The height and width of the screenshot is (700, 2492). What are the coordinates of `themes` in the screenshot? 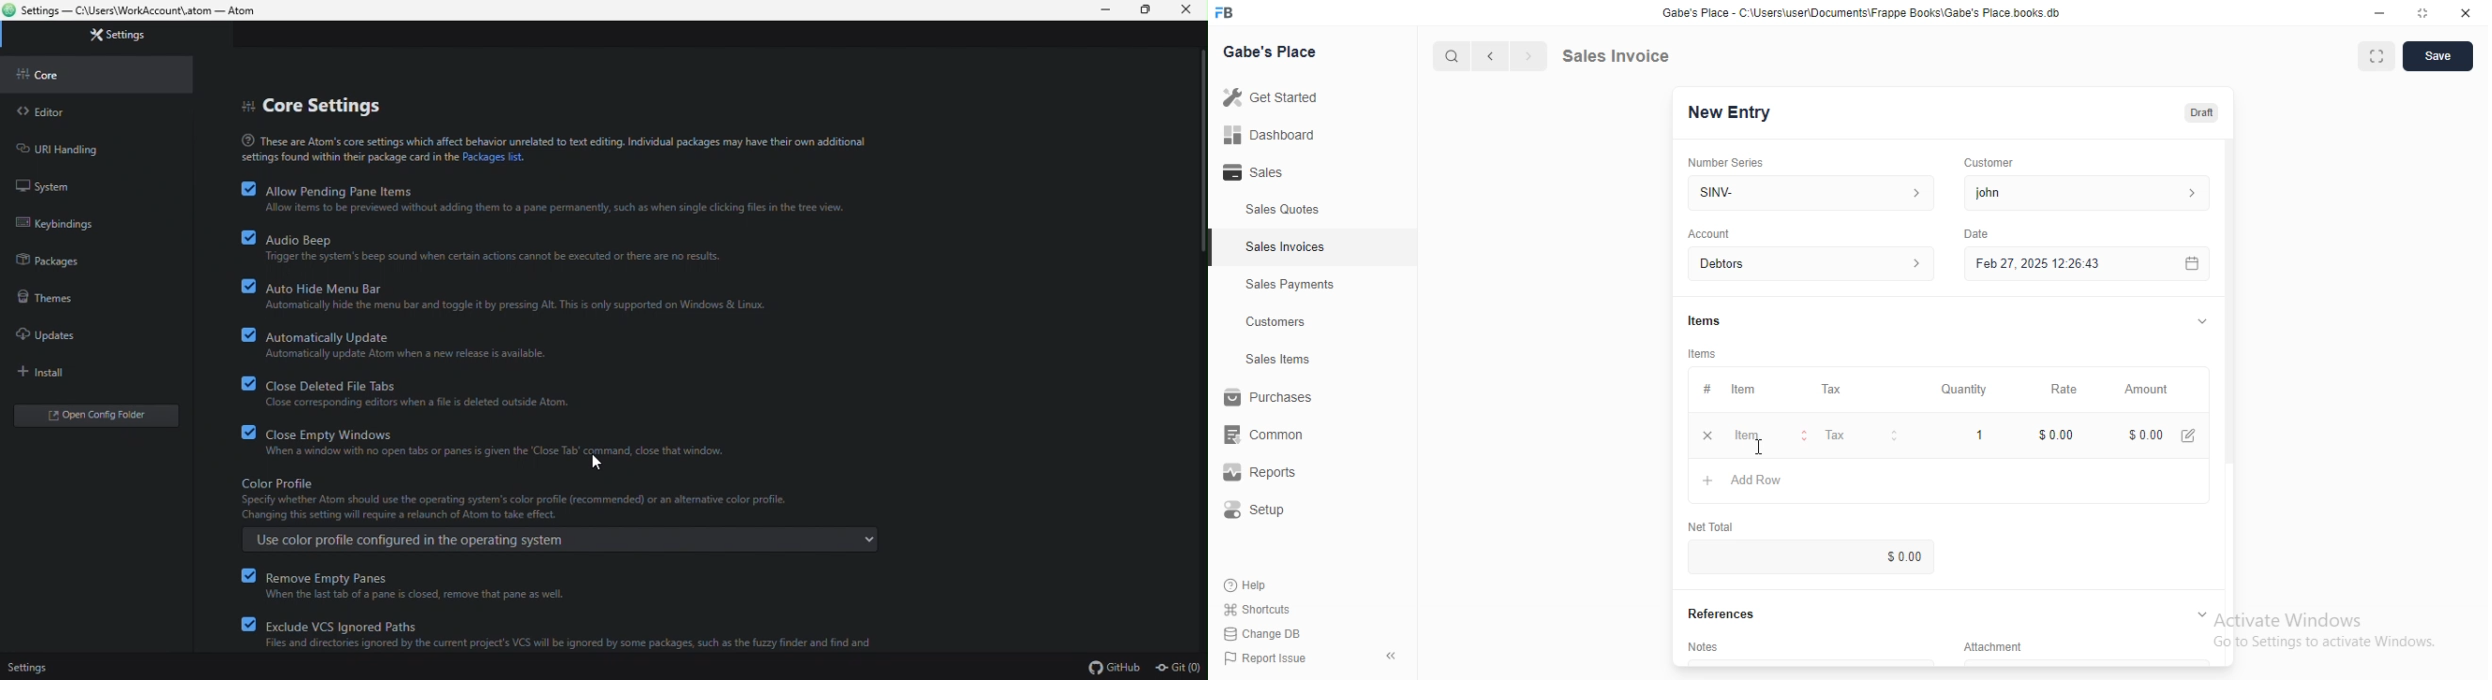 It's located at (42, 296).